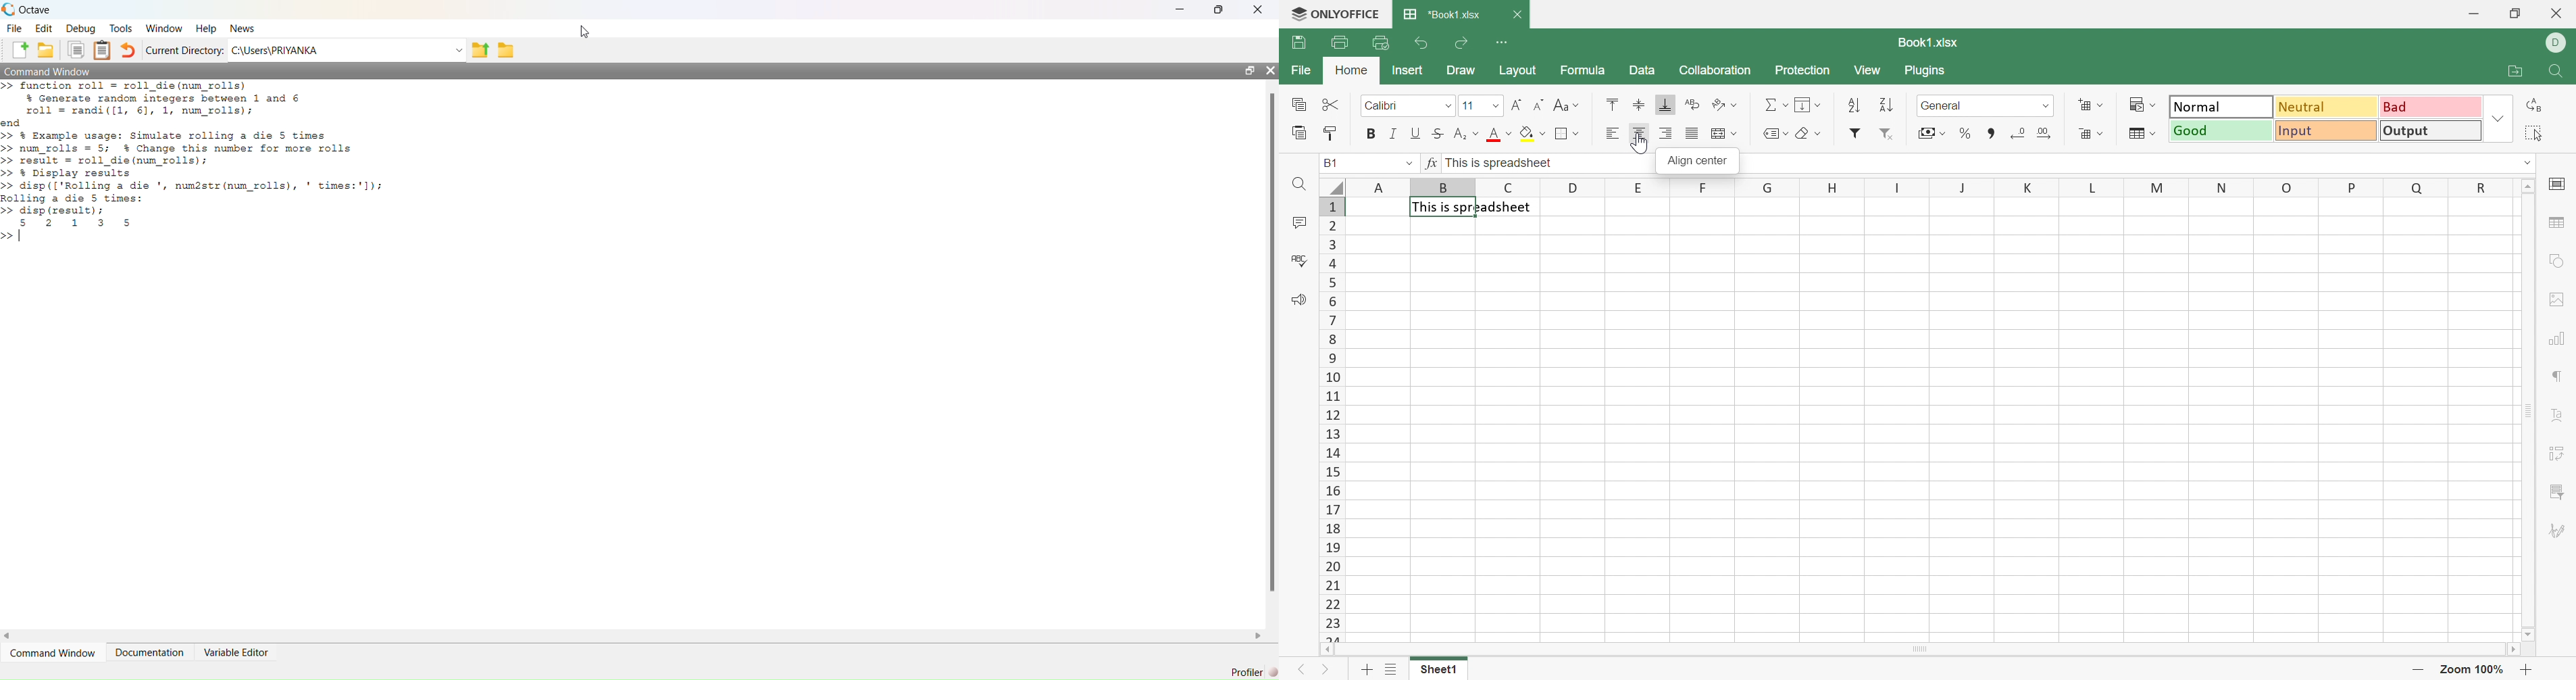 Image resolution: width=2576 pixels, height=700 pixels. I want to click on Plugins, so click(1927, 70).